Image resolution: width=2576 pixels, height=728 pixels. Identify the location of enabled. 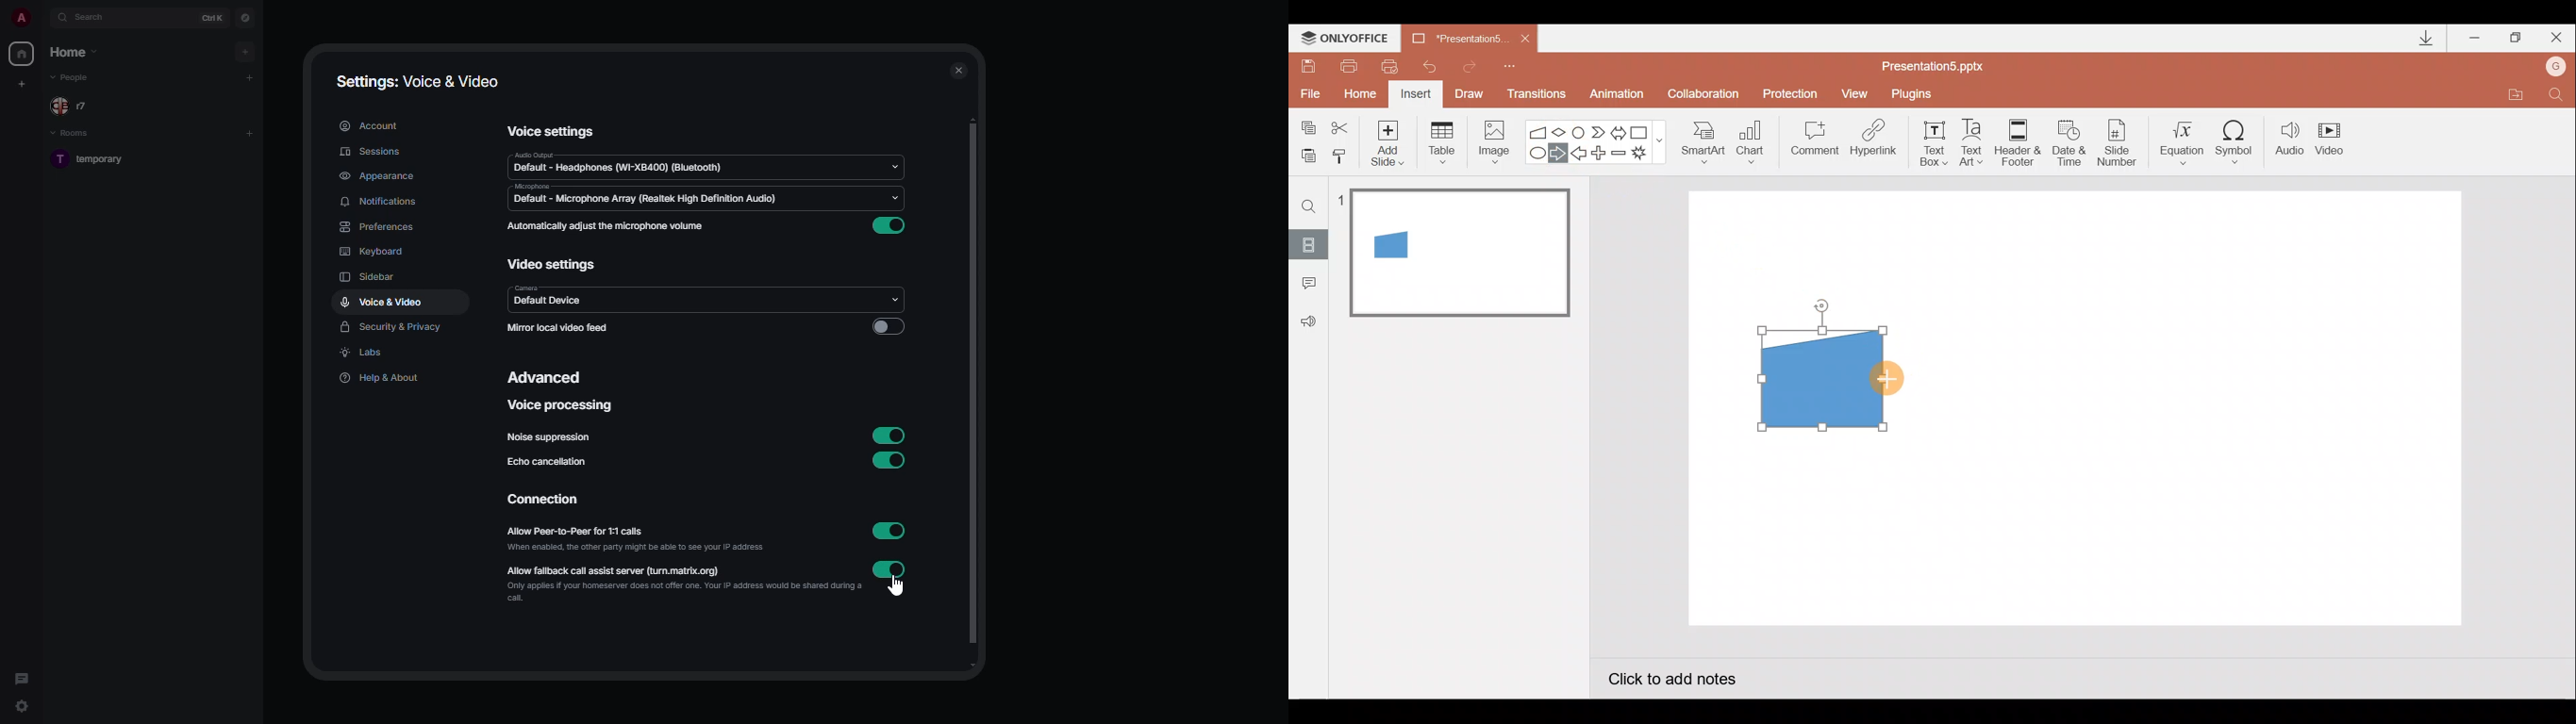
(890, 435).